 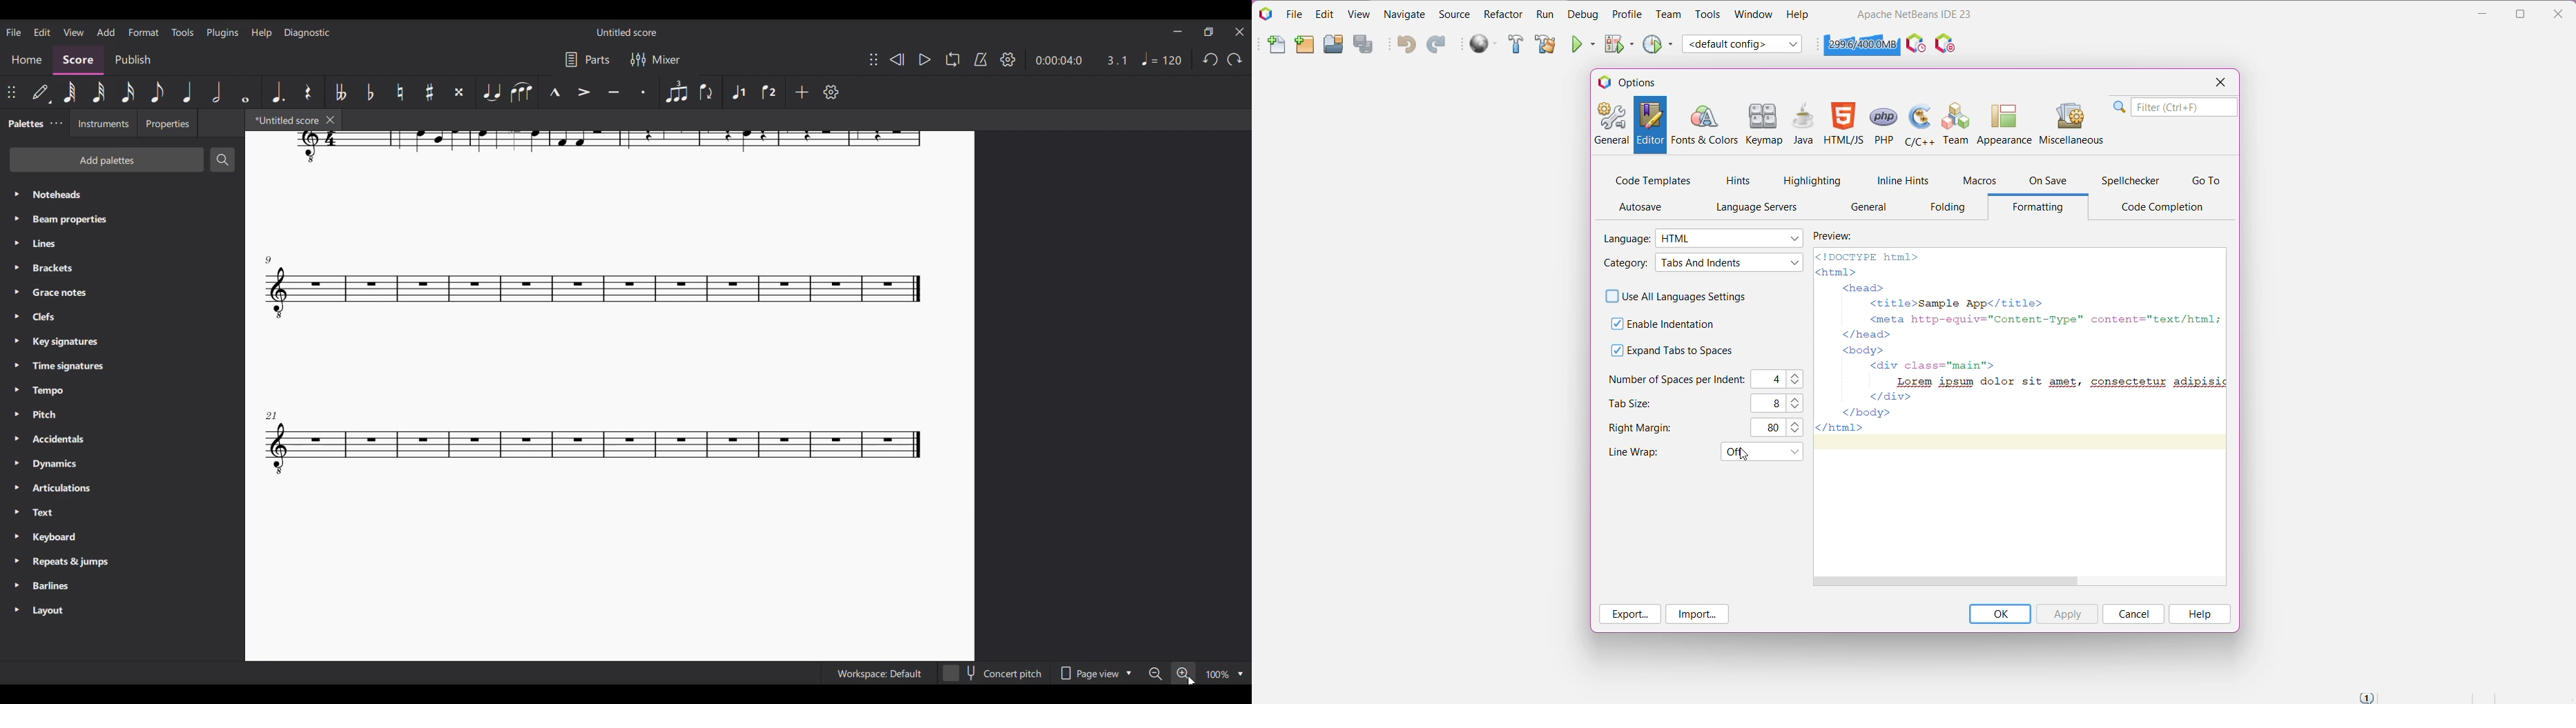 What do you see at coordinates (1275, 47) in the screenshot?
I see `New File` at bounding box center [1275, 47].